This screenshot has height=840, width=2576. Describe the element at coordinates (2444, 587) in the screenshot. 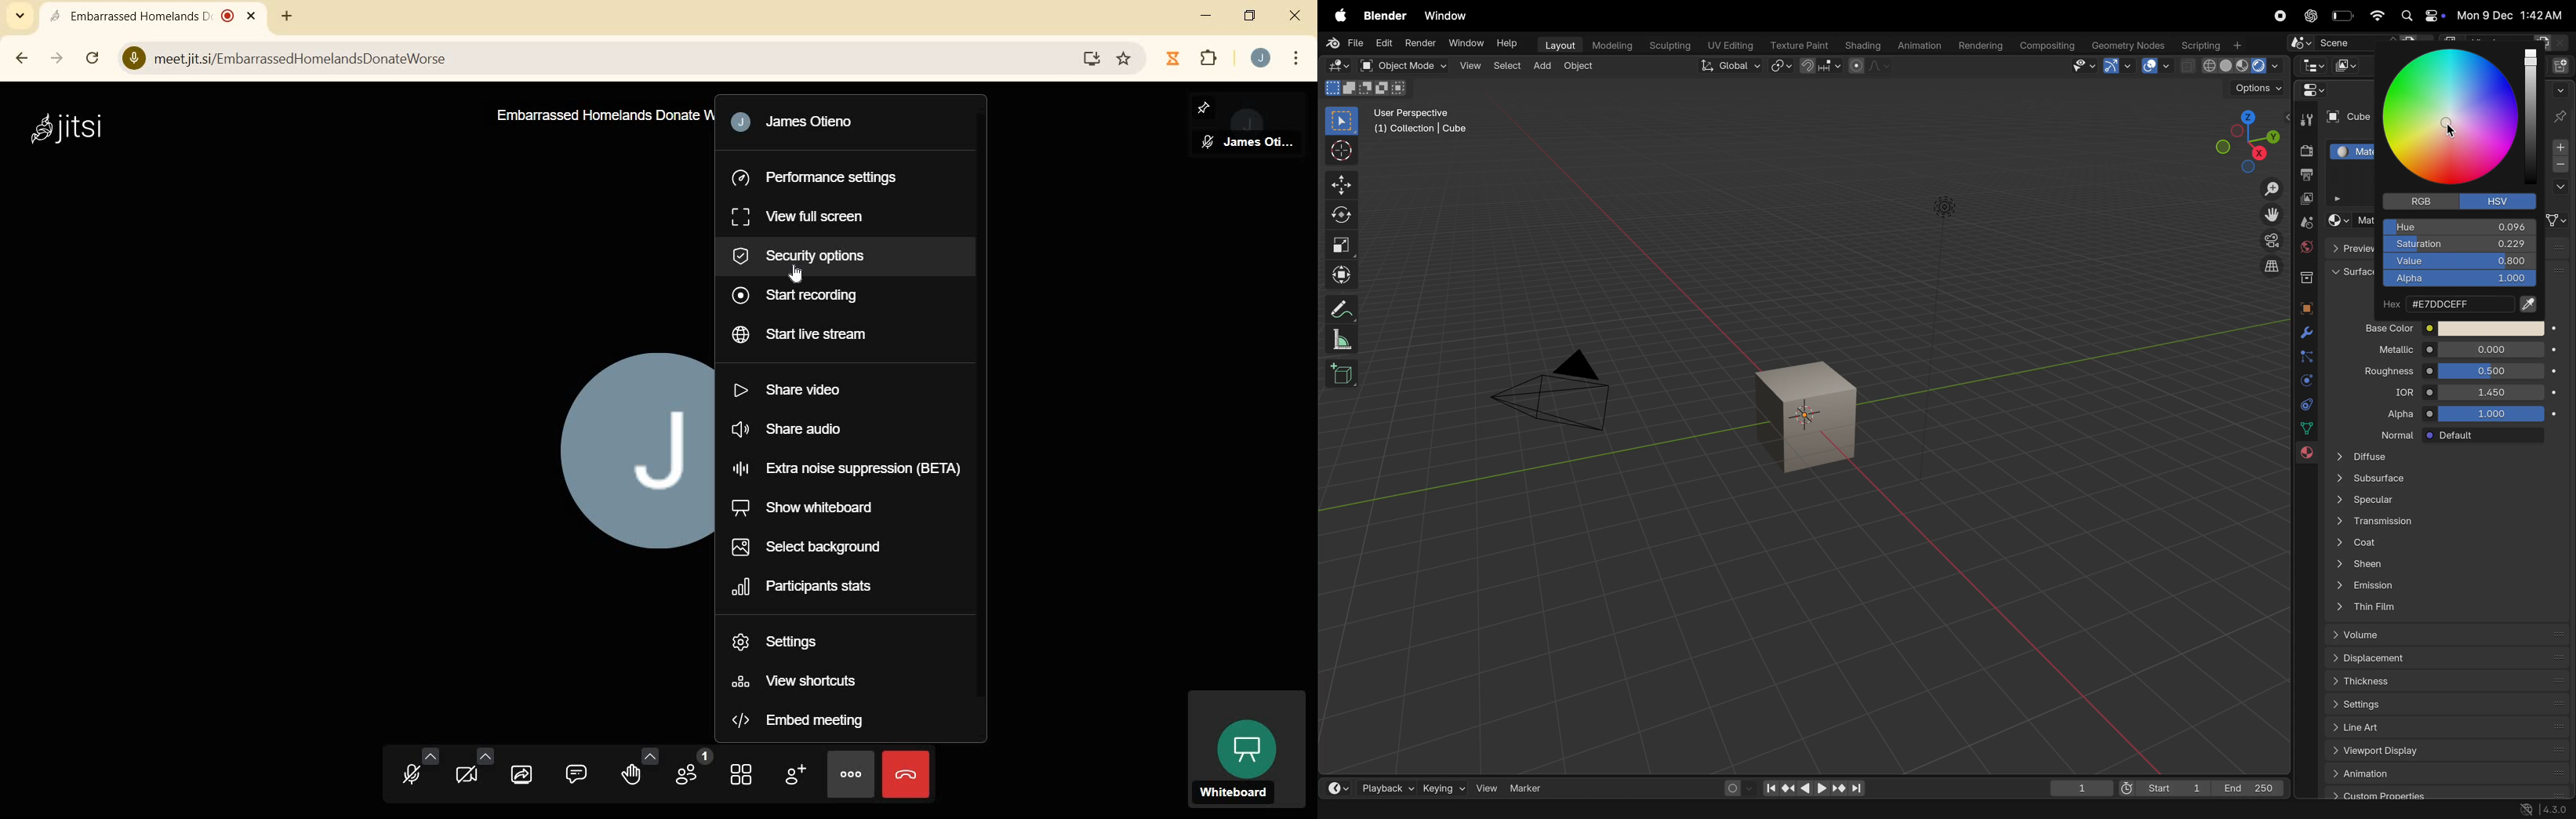

I see `emmision` at that location.